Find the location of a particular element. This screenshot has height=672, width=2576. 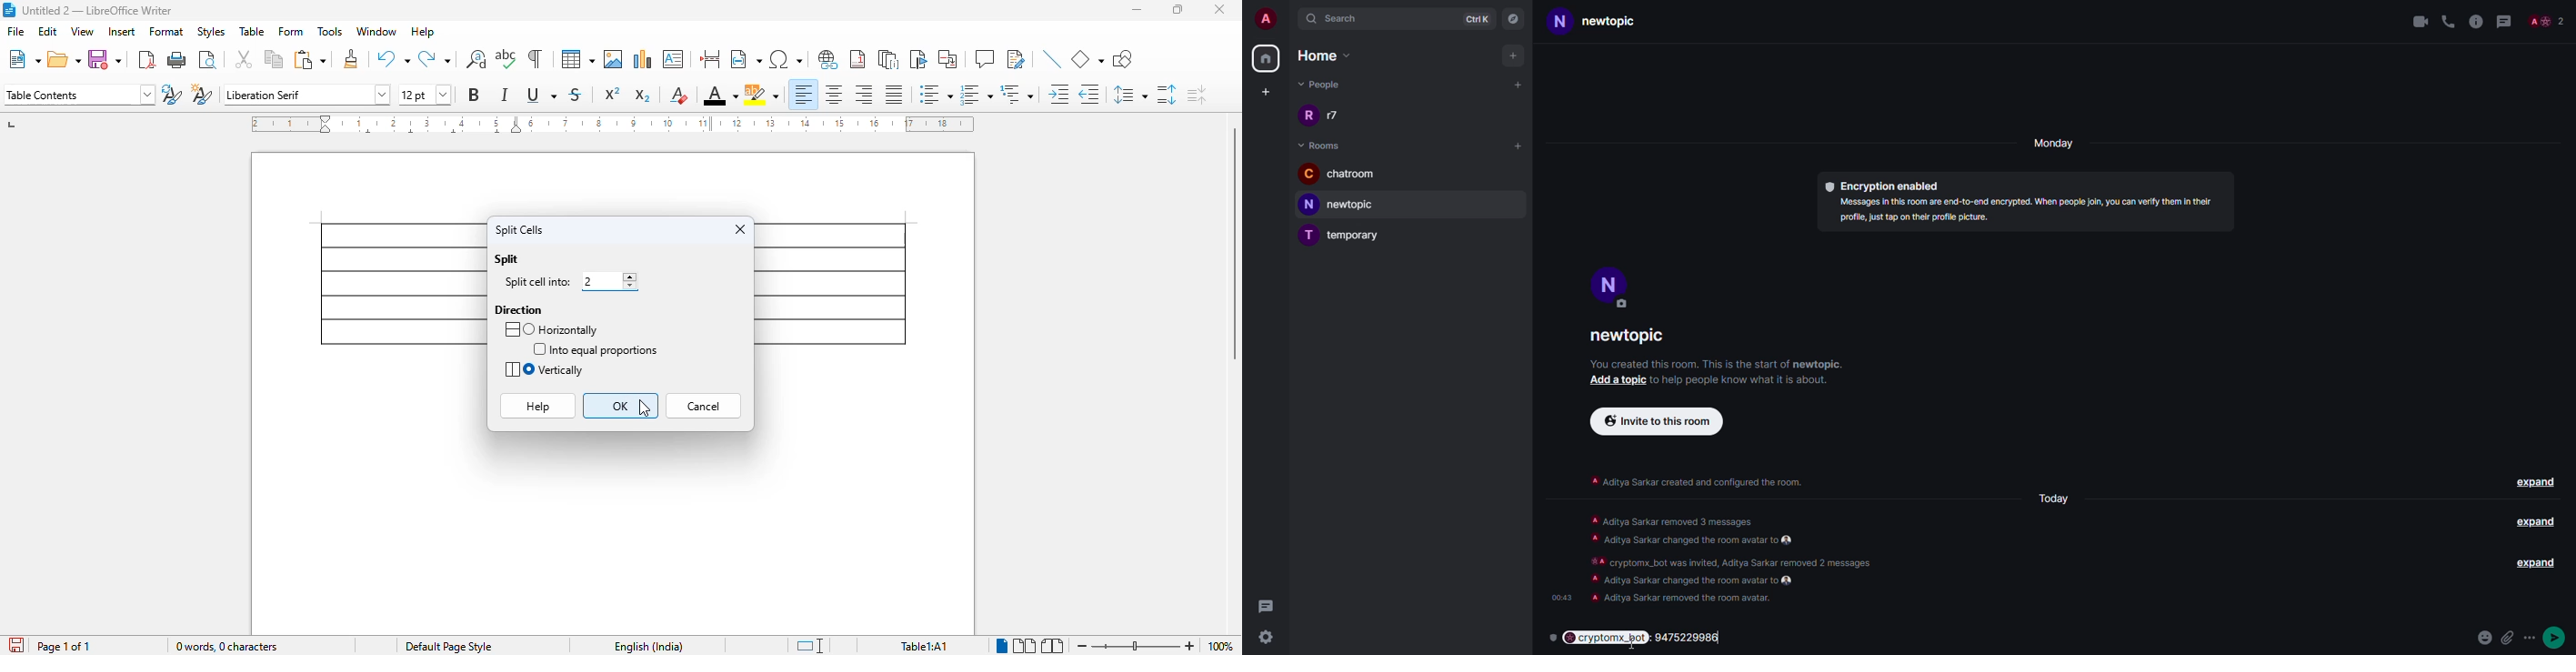

spelling is located at coordinates (506, 59).